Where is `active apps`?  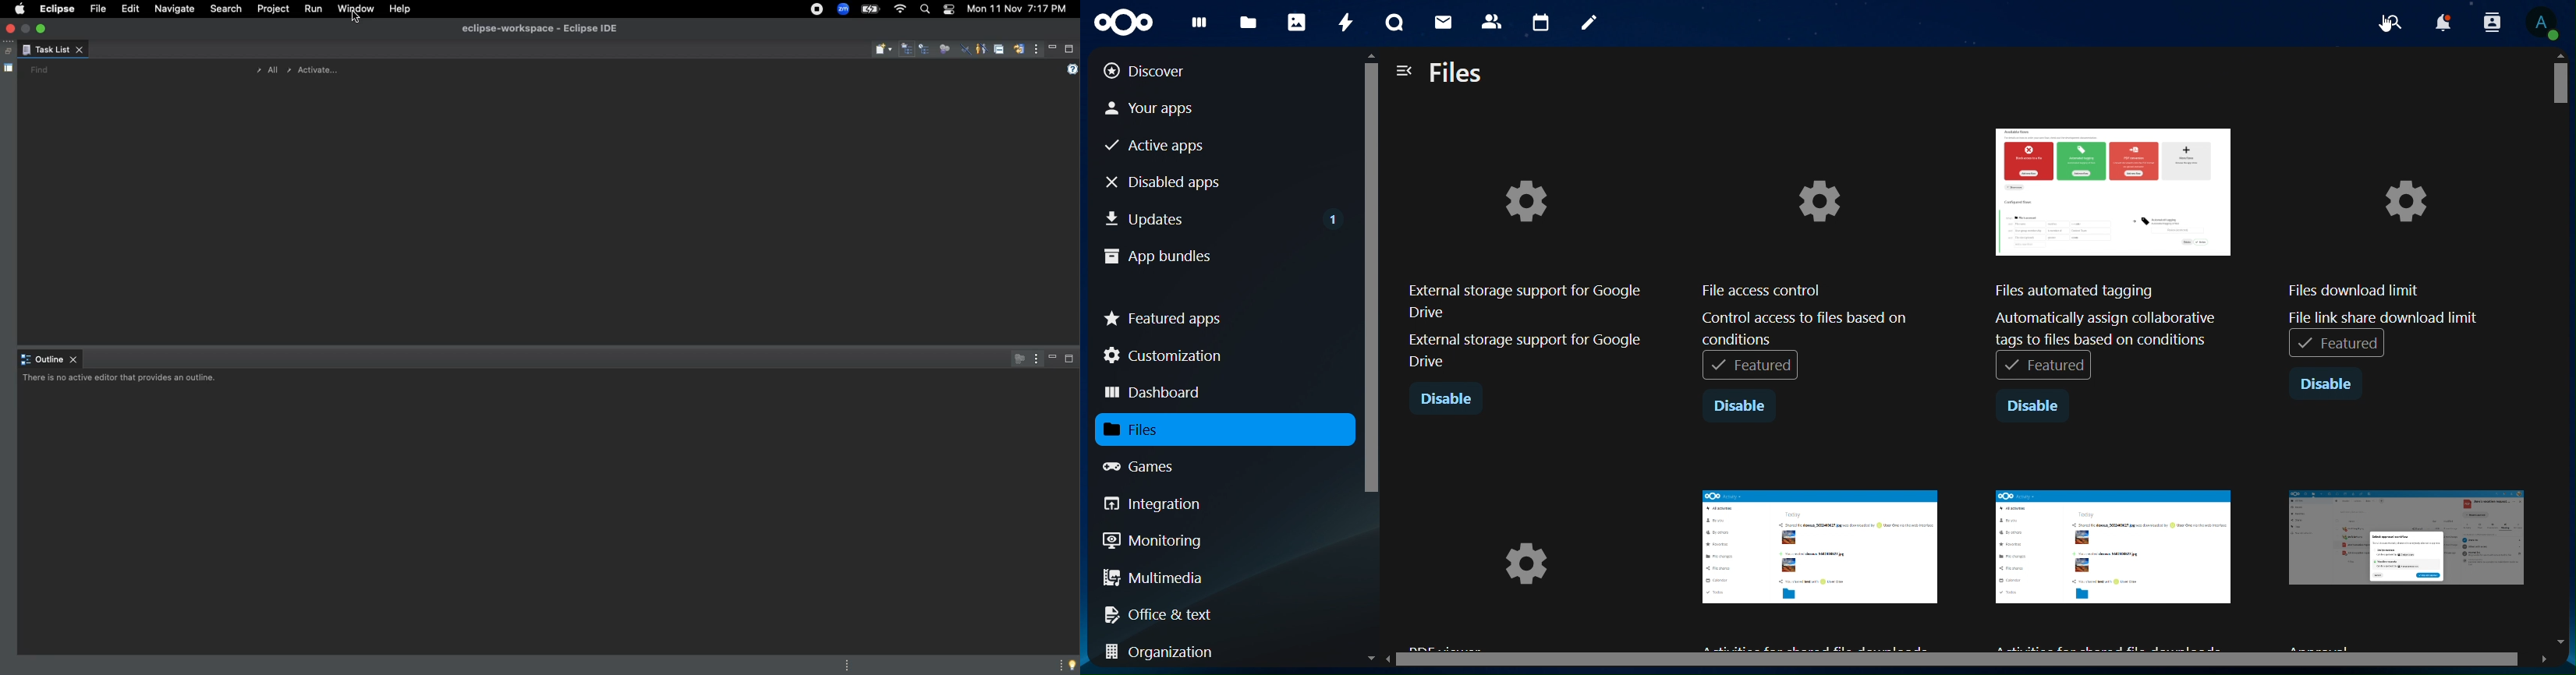 active apps is located at coordinates (1161, 147).